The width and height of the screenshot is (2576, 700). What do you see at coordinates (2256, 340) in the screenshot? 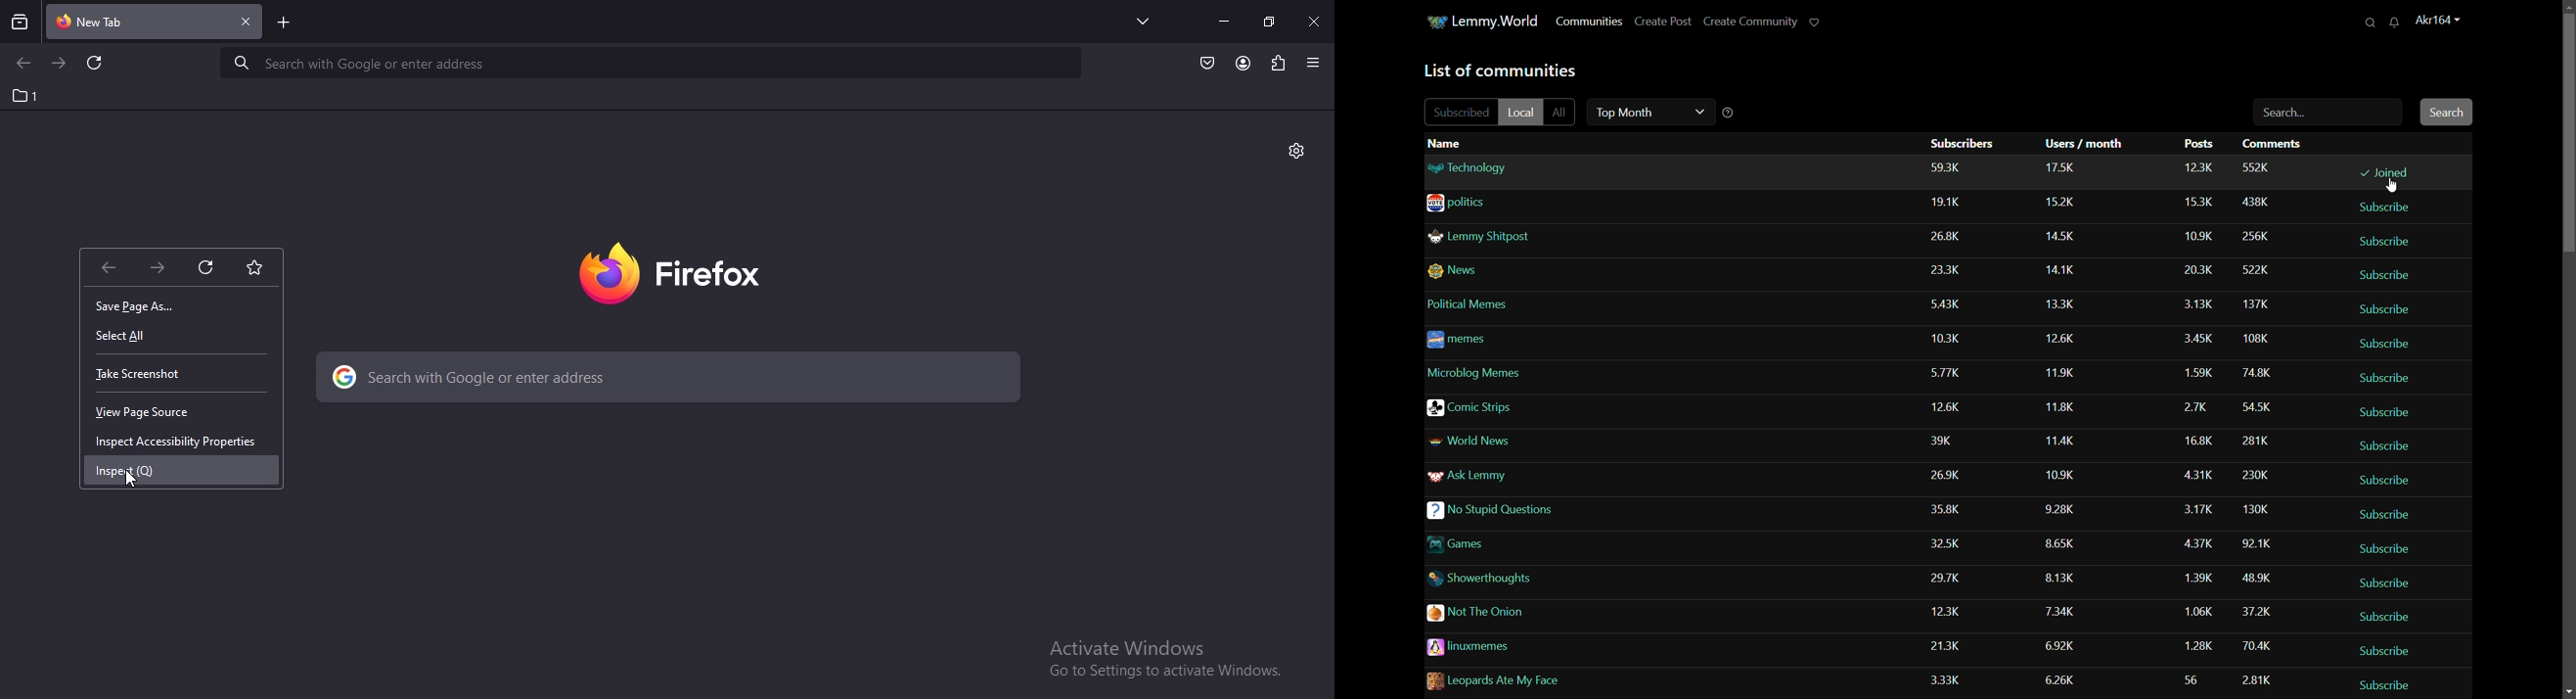
I see `comments` at bounding box center [2256, 340].